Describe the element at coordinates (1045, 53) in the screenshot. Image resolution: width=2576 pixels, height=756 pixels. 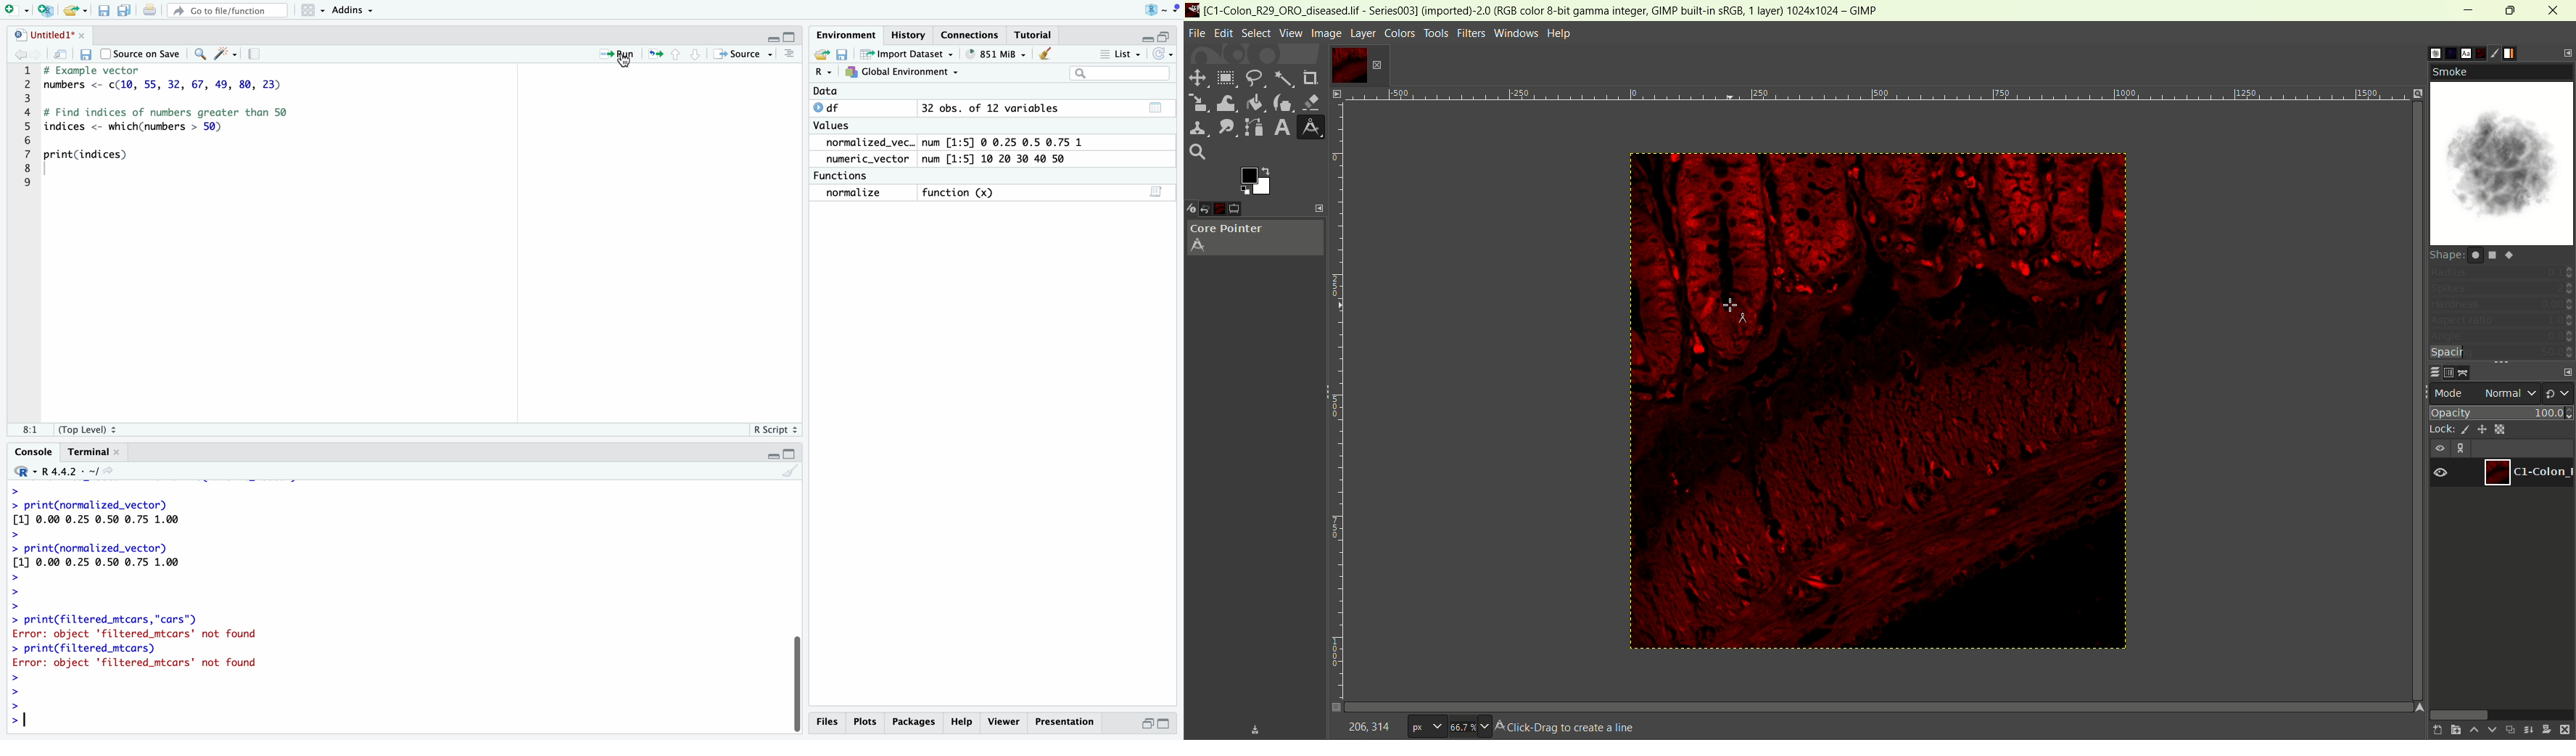
I see `CLEAN UP` at that location.